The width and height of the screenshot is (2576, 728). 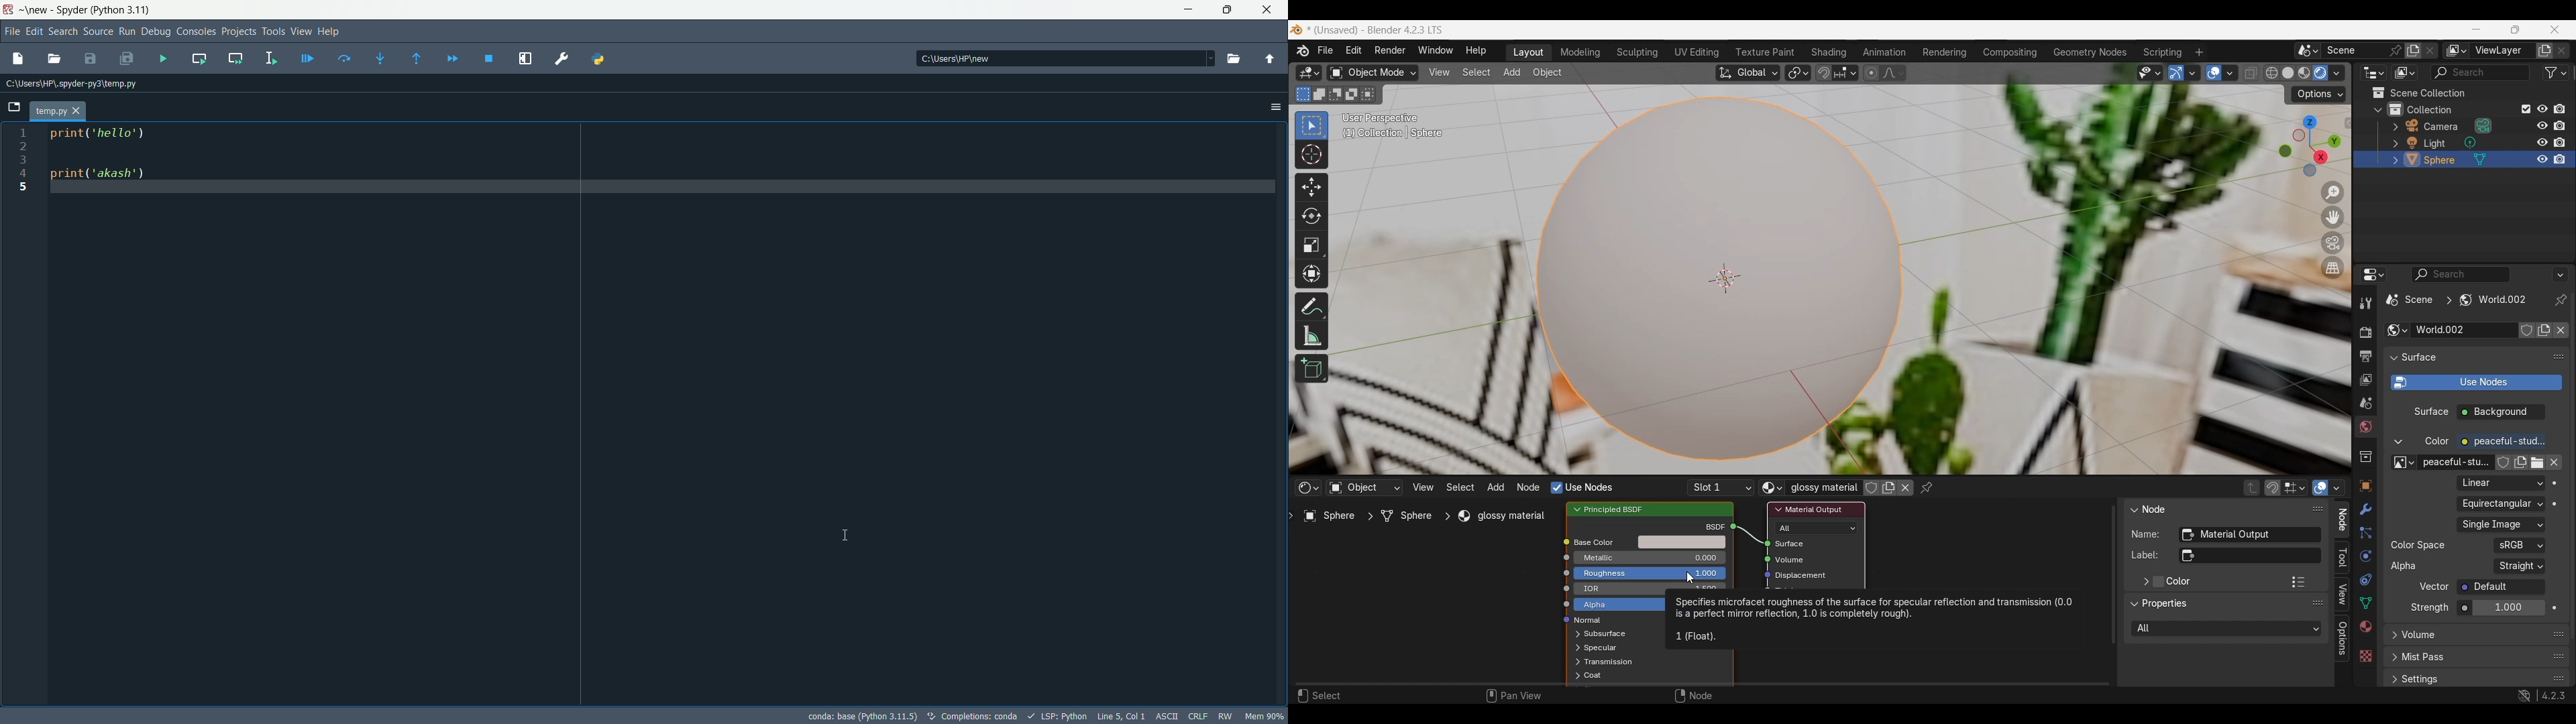 I want to click on Overlay options, so click(x=2230, y=73).